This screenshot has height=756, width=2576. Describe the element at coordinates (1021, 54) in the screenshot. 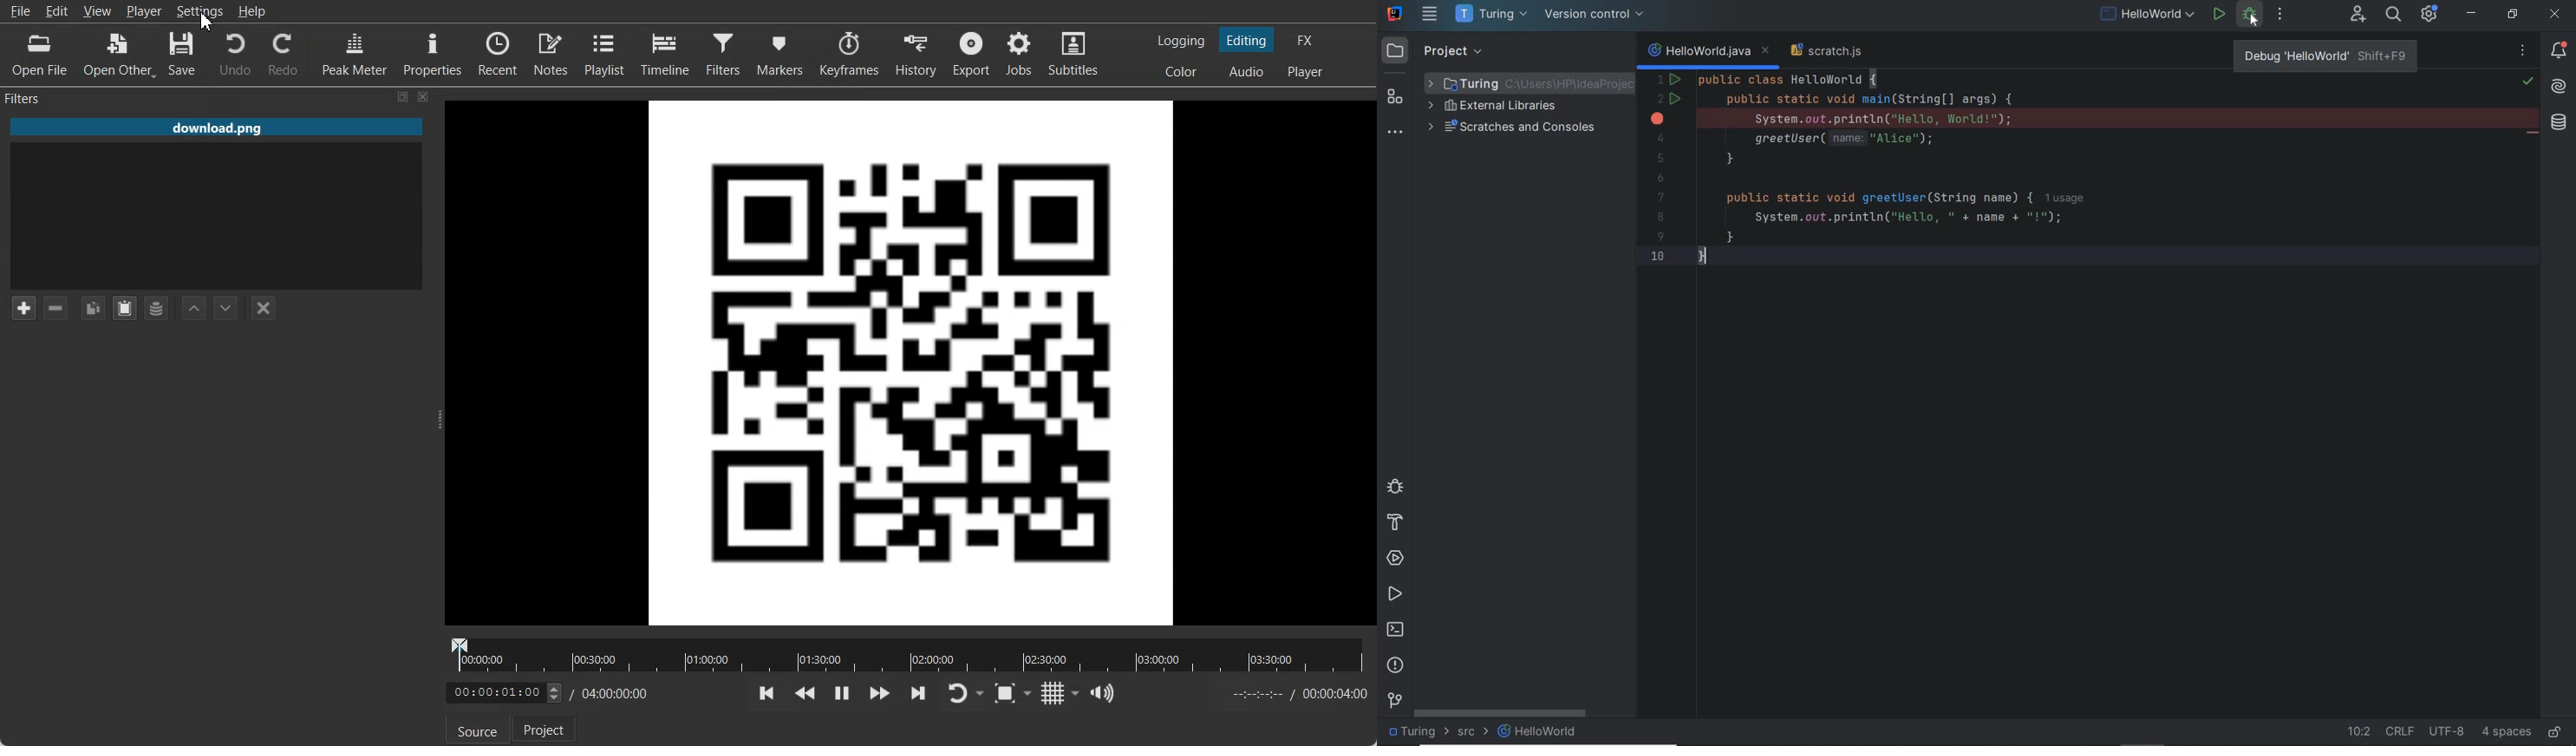

I see `Jobs` at that location.